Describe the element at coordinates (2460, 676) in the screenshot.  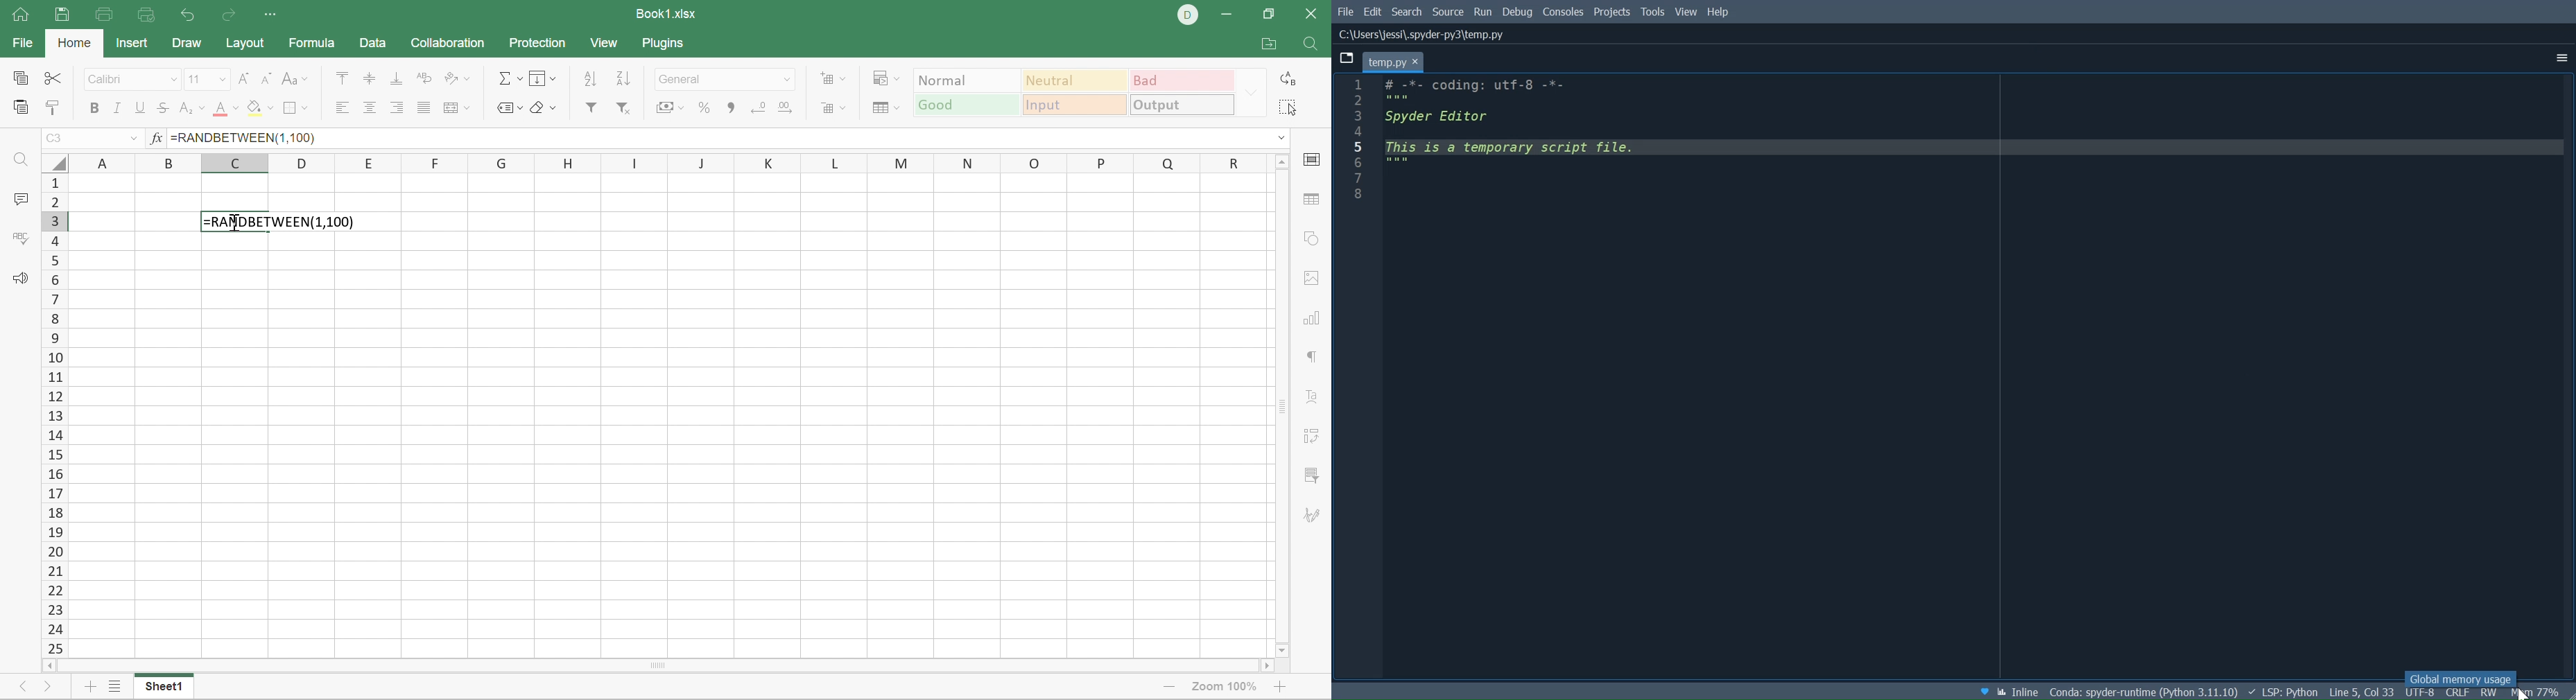
I see `Global memory usage tooltip` at that location.